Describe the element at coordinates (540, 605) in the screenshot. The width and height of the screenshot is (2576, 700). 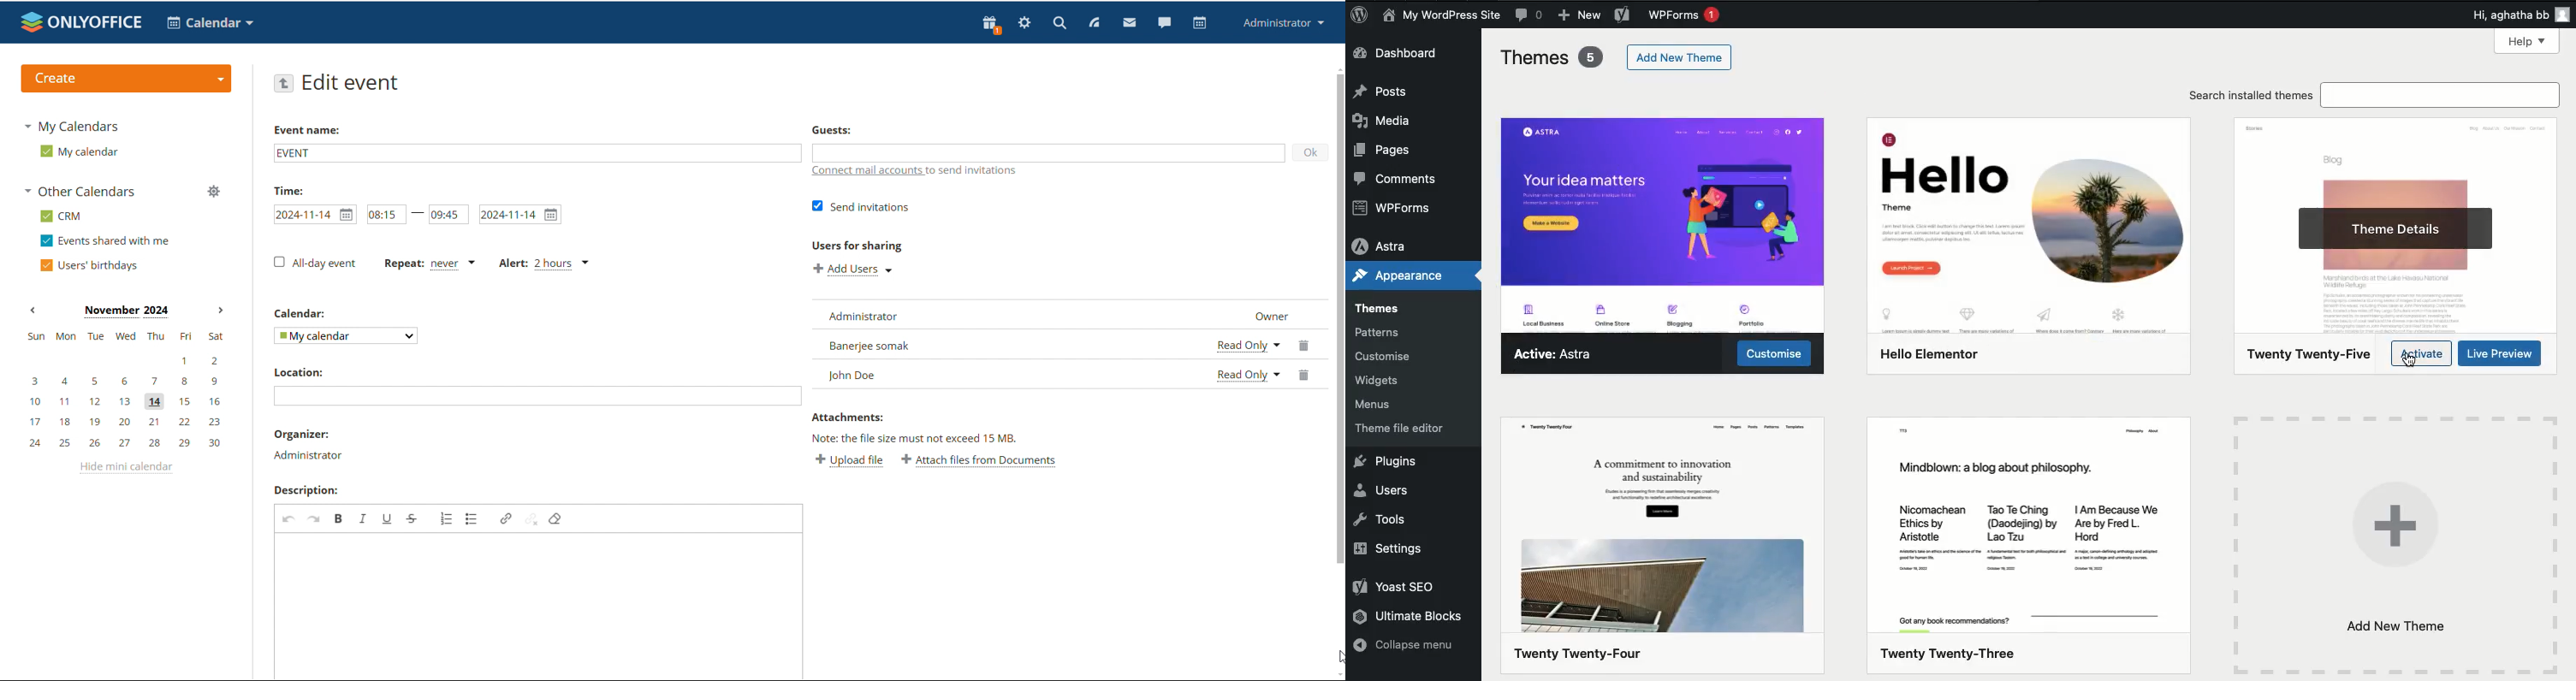
I see `add description` at that location.